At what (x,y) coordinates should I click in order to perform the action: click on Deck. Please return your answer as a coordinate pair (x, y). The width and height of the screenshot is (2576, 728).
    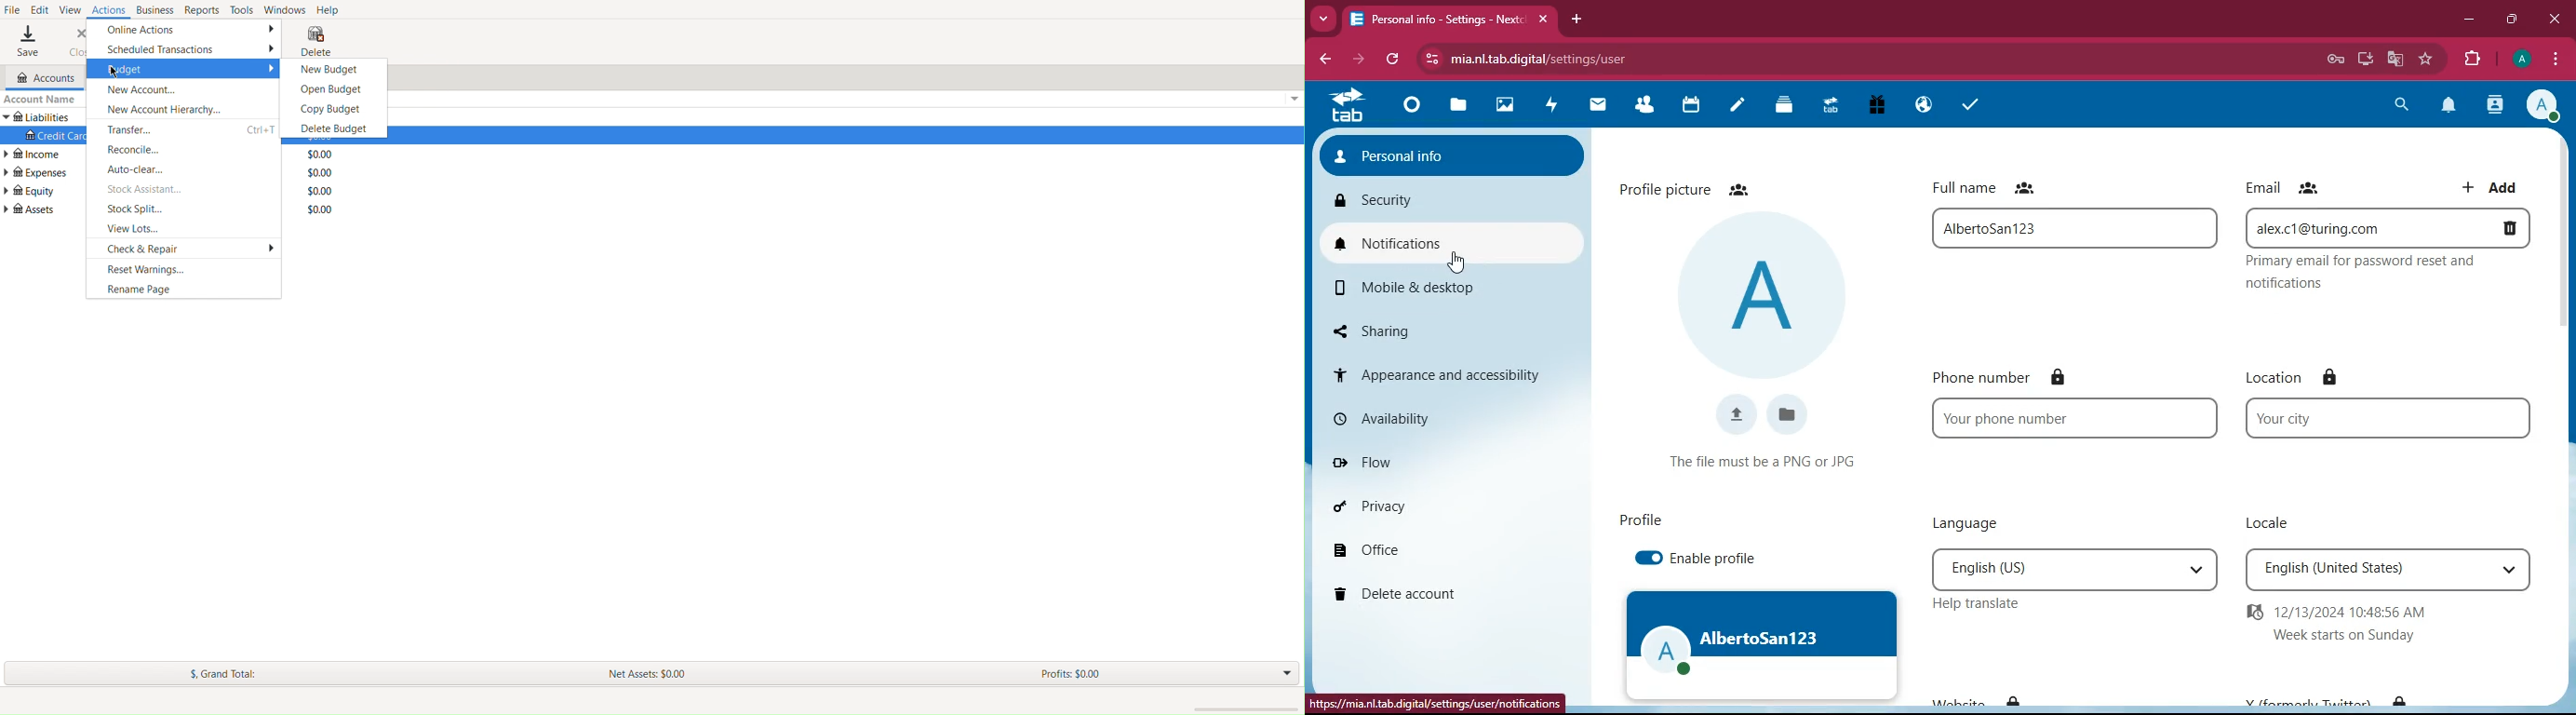
    Looking at the image, I should click on (1786, 107).